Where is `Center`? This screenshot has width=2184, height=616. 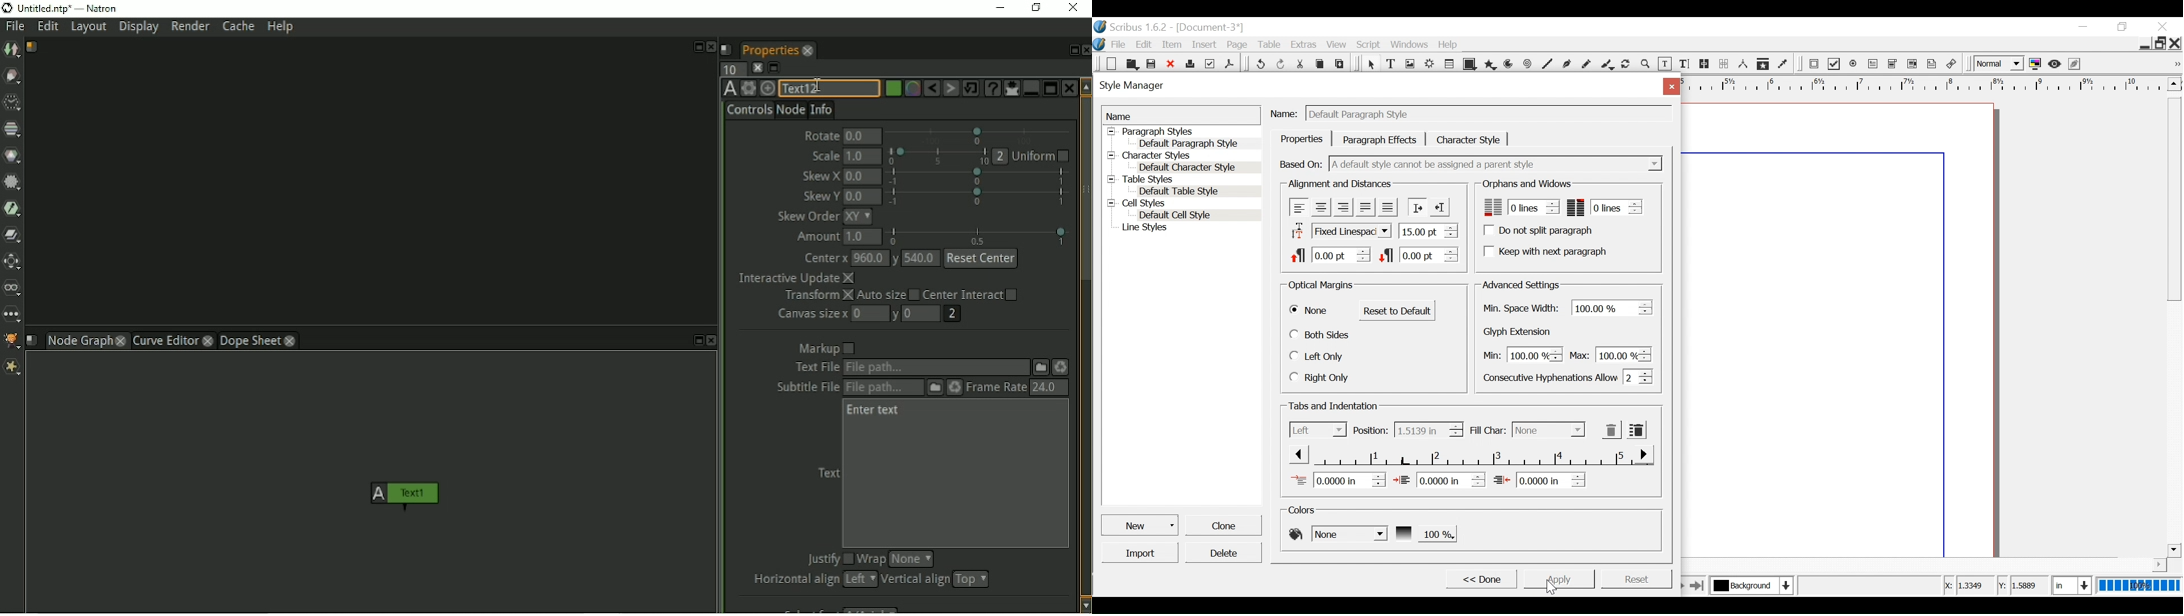
Center is located at coordinates (825, 259).